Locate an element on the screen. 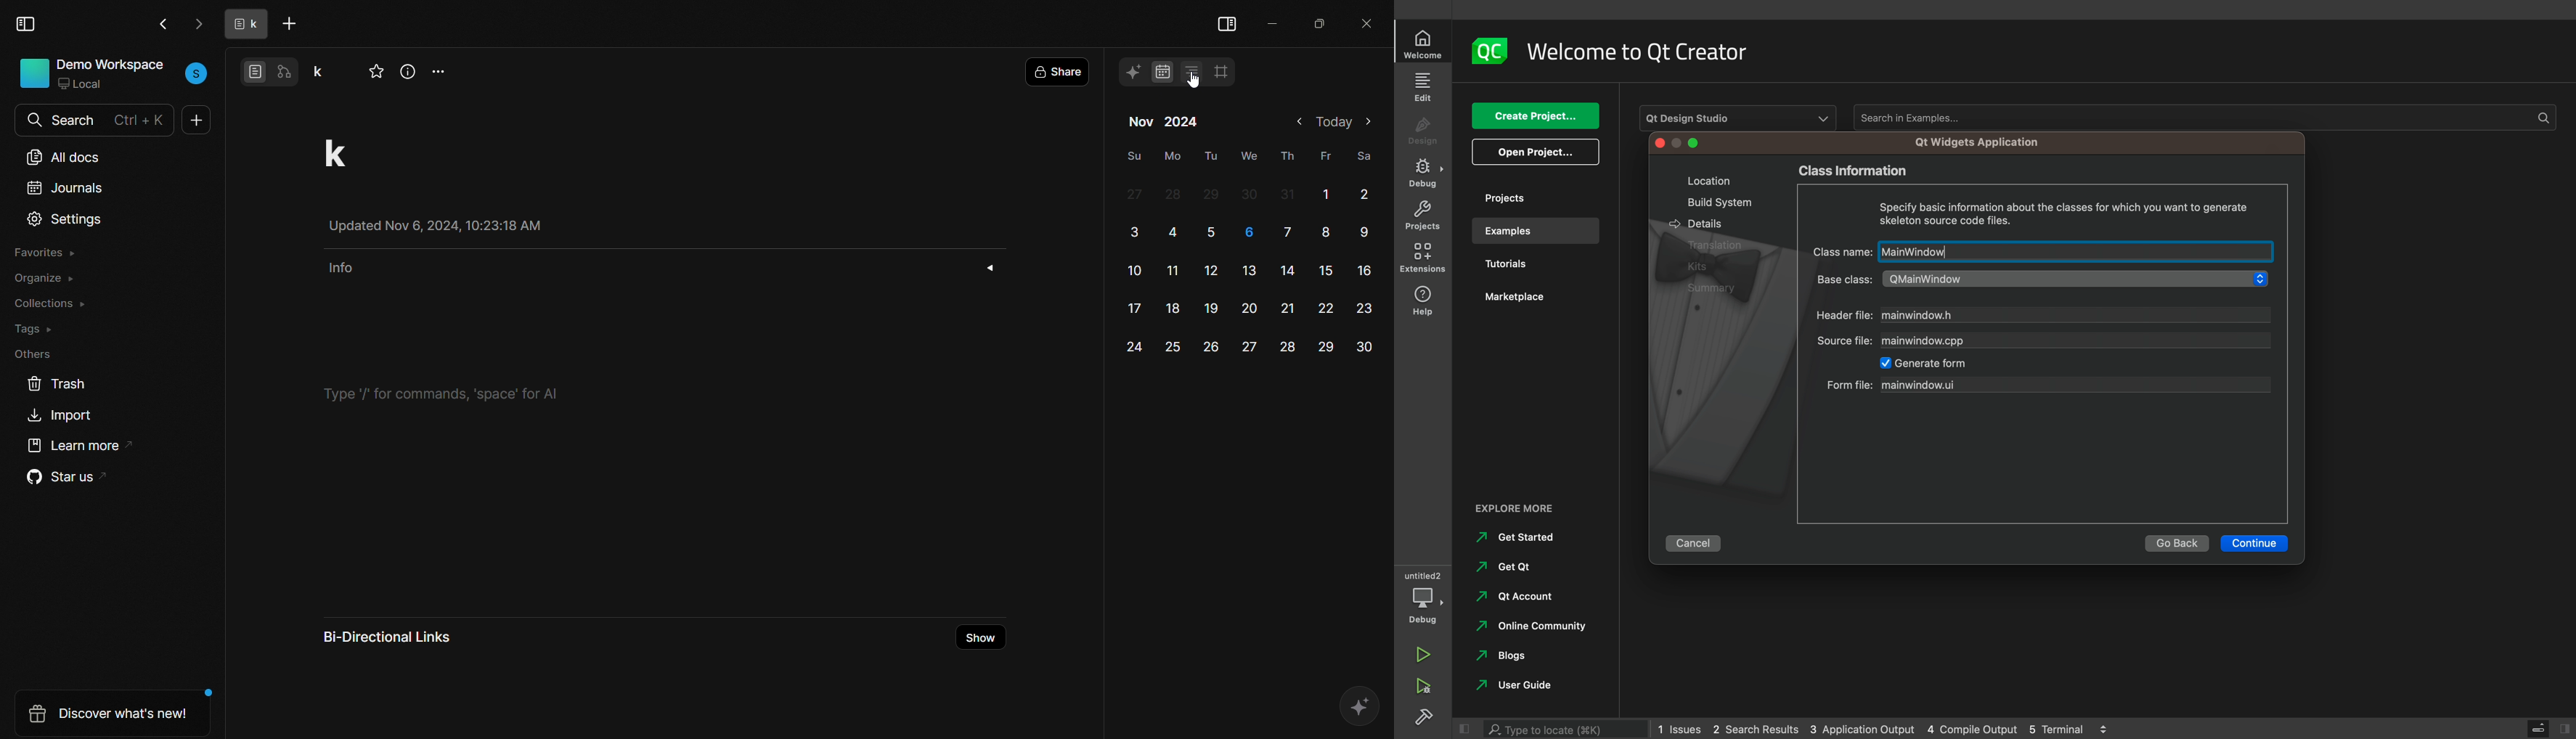 Image resolution: width=2576 pixels, height=756 pixels. open is located at coordinates (1536, 152).